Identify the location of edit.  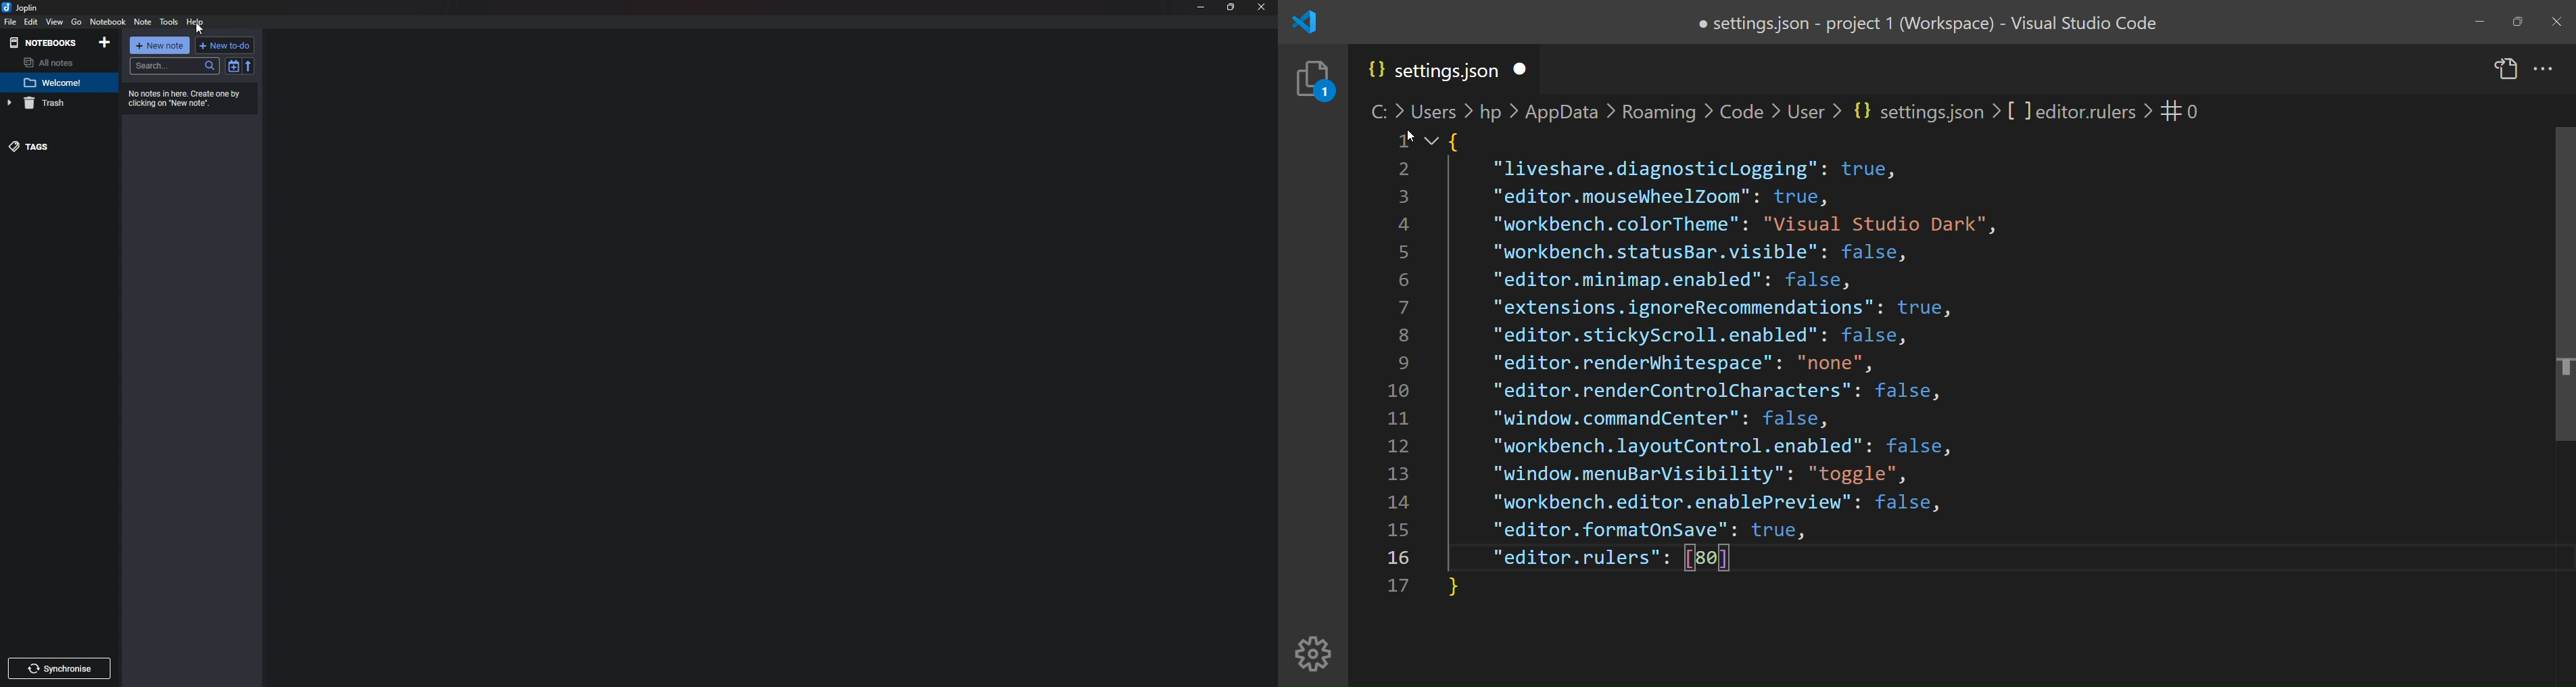
(31, 21).